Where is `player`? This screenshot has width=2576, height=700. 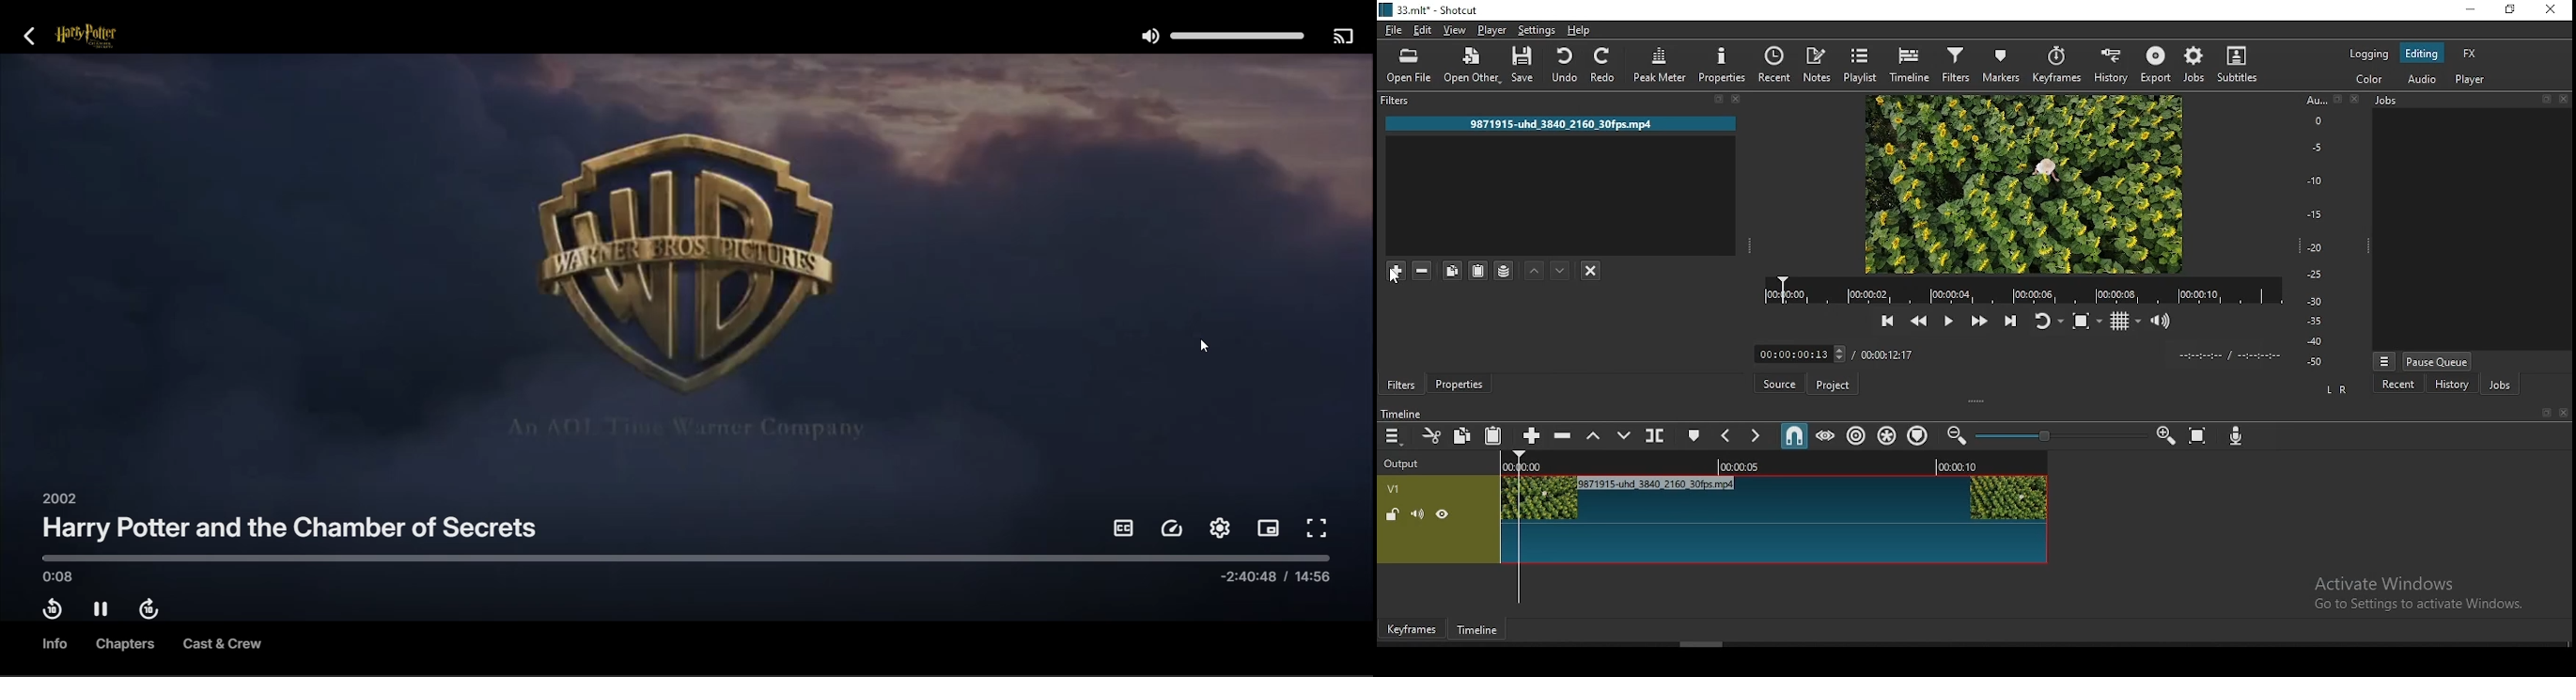 player is located at coordinates (1494, 31).